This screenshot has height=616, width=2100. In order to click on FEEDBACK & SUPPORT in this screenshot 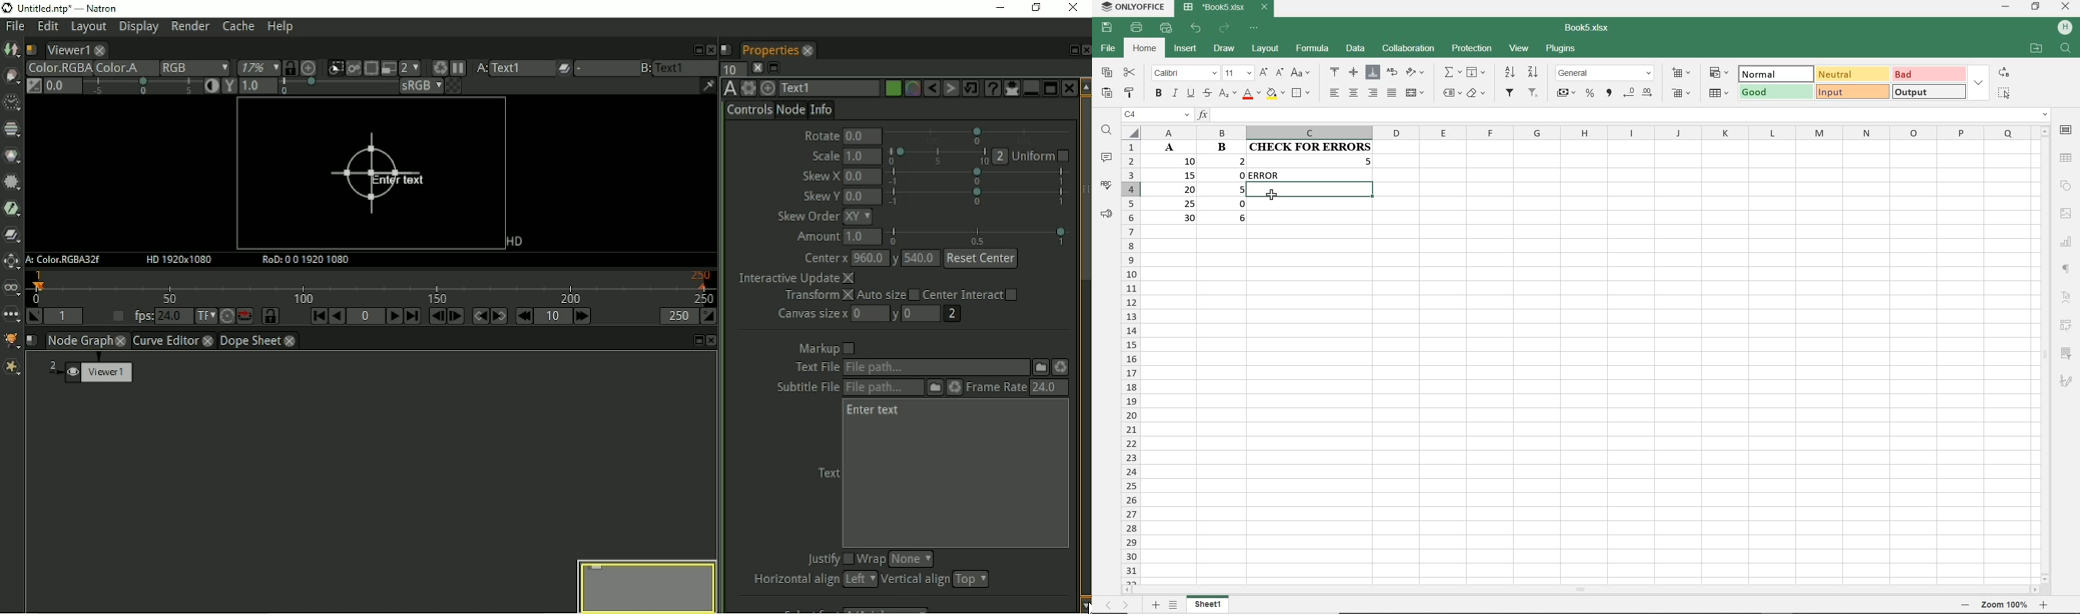, I will do `click(1104, 212)`.